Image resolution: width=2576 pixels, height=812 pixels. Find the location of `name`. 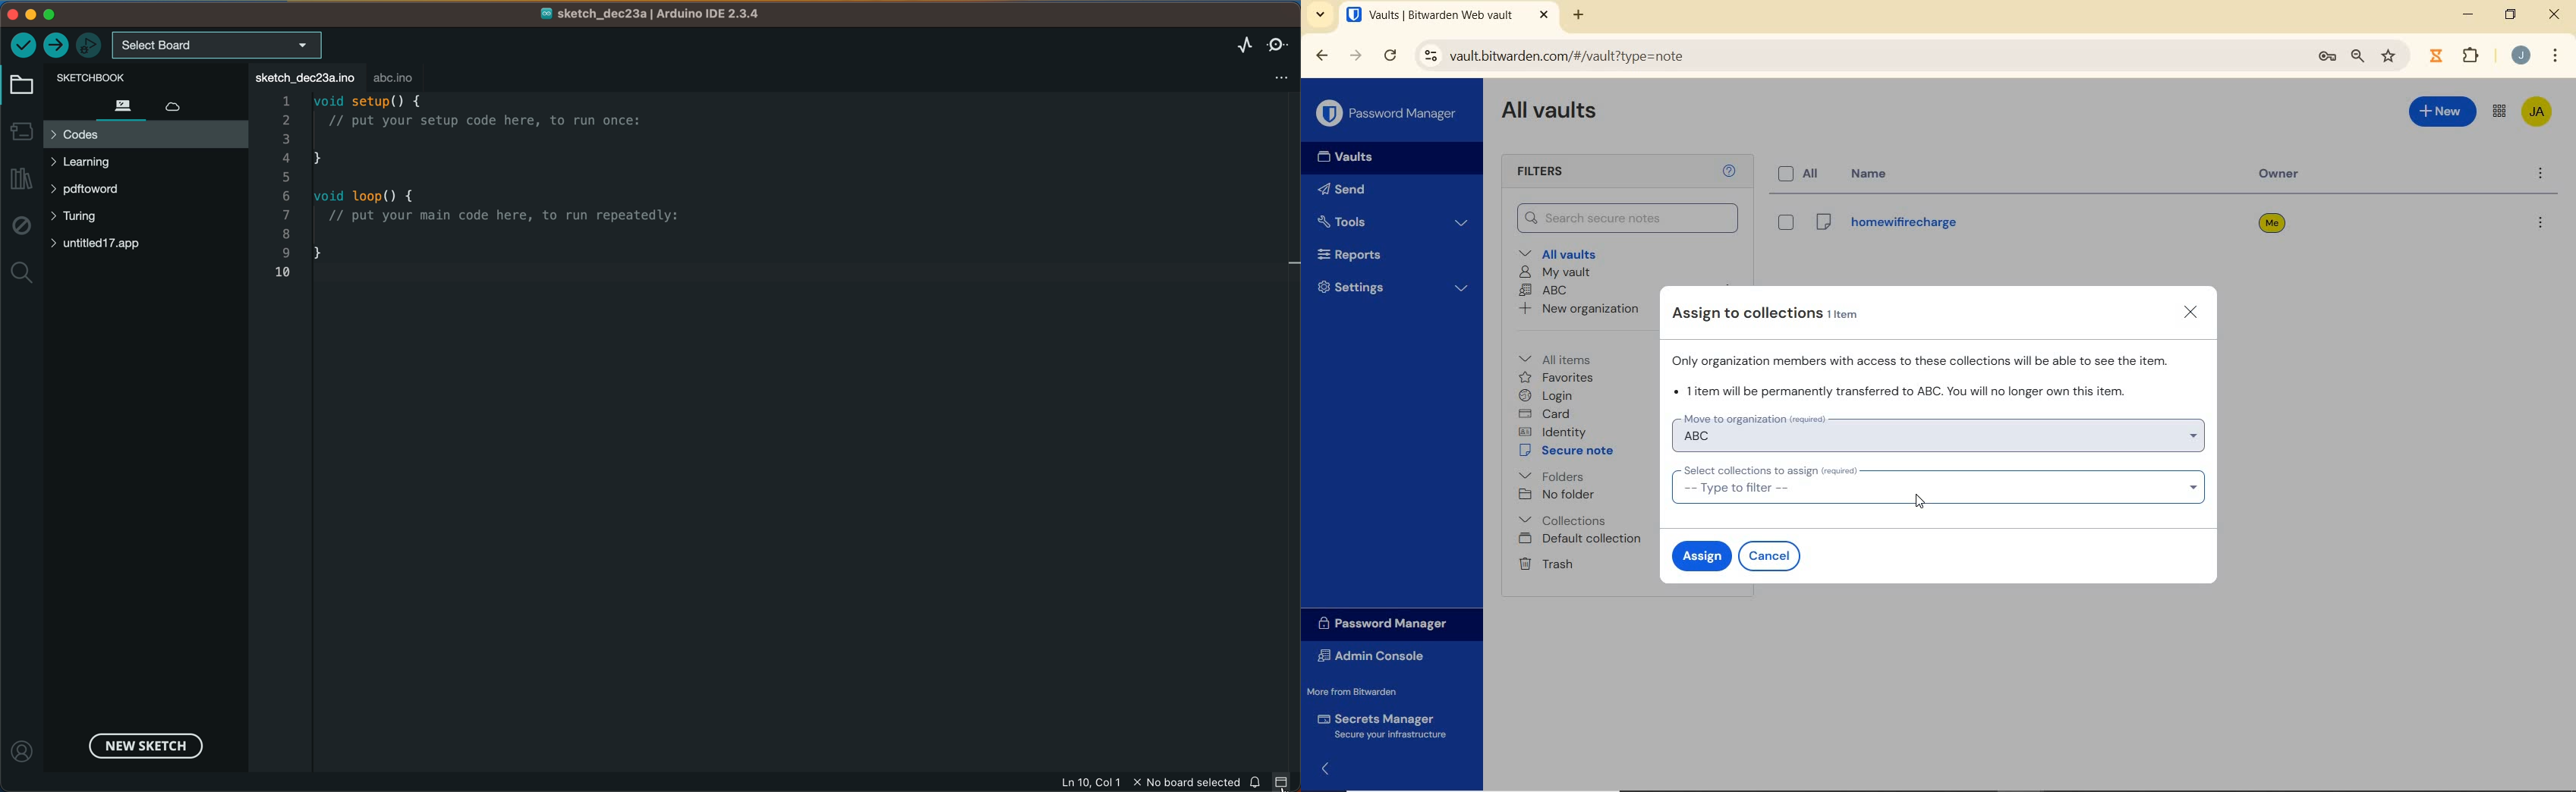

name is located at coordinates (1874, 173).